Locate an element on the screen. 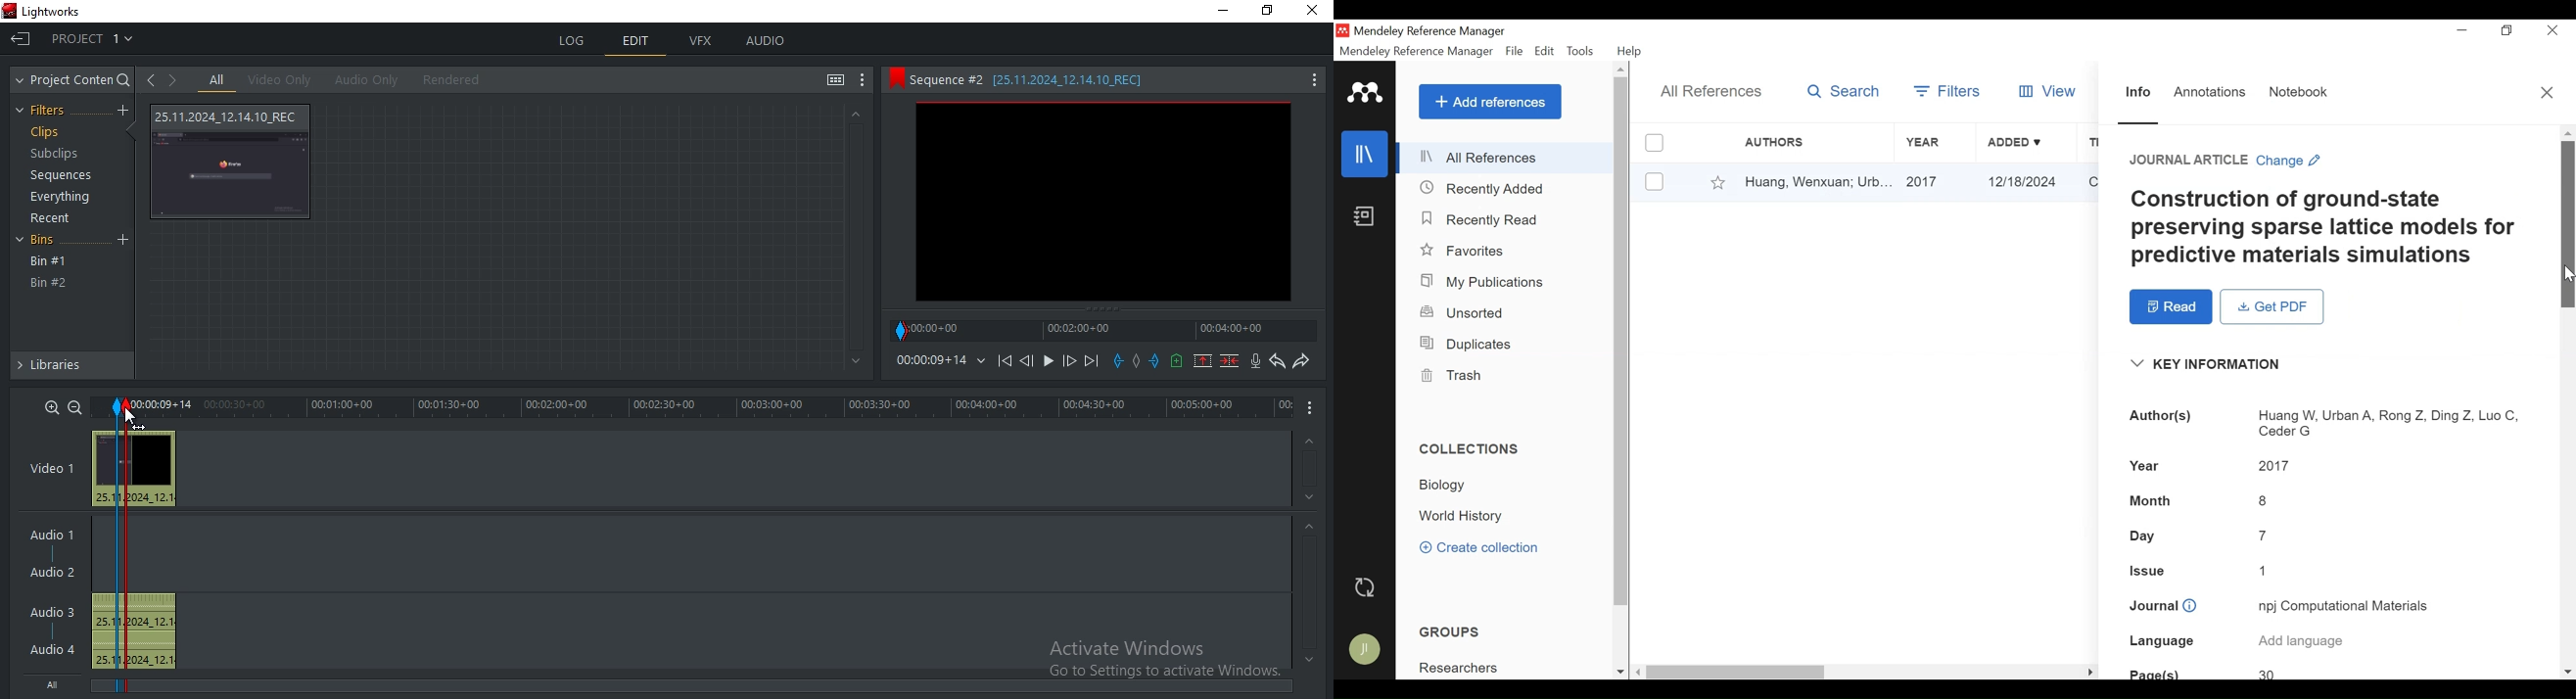 The image size is (2576, 700). My Publications is located at coordinates (1491, 282).